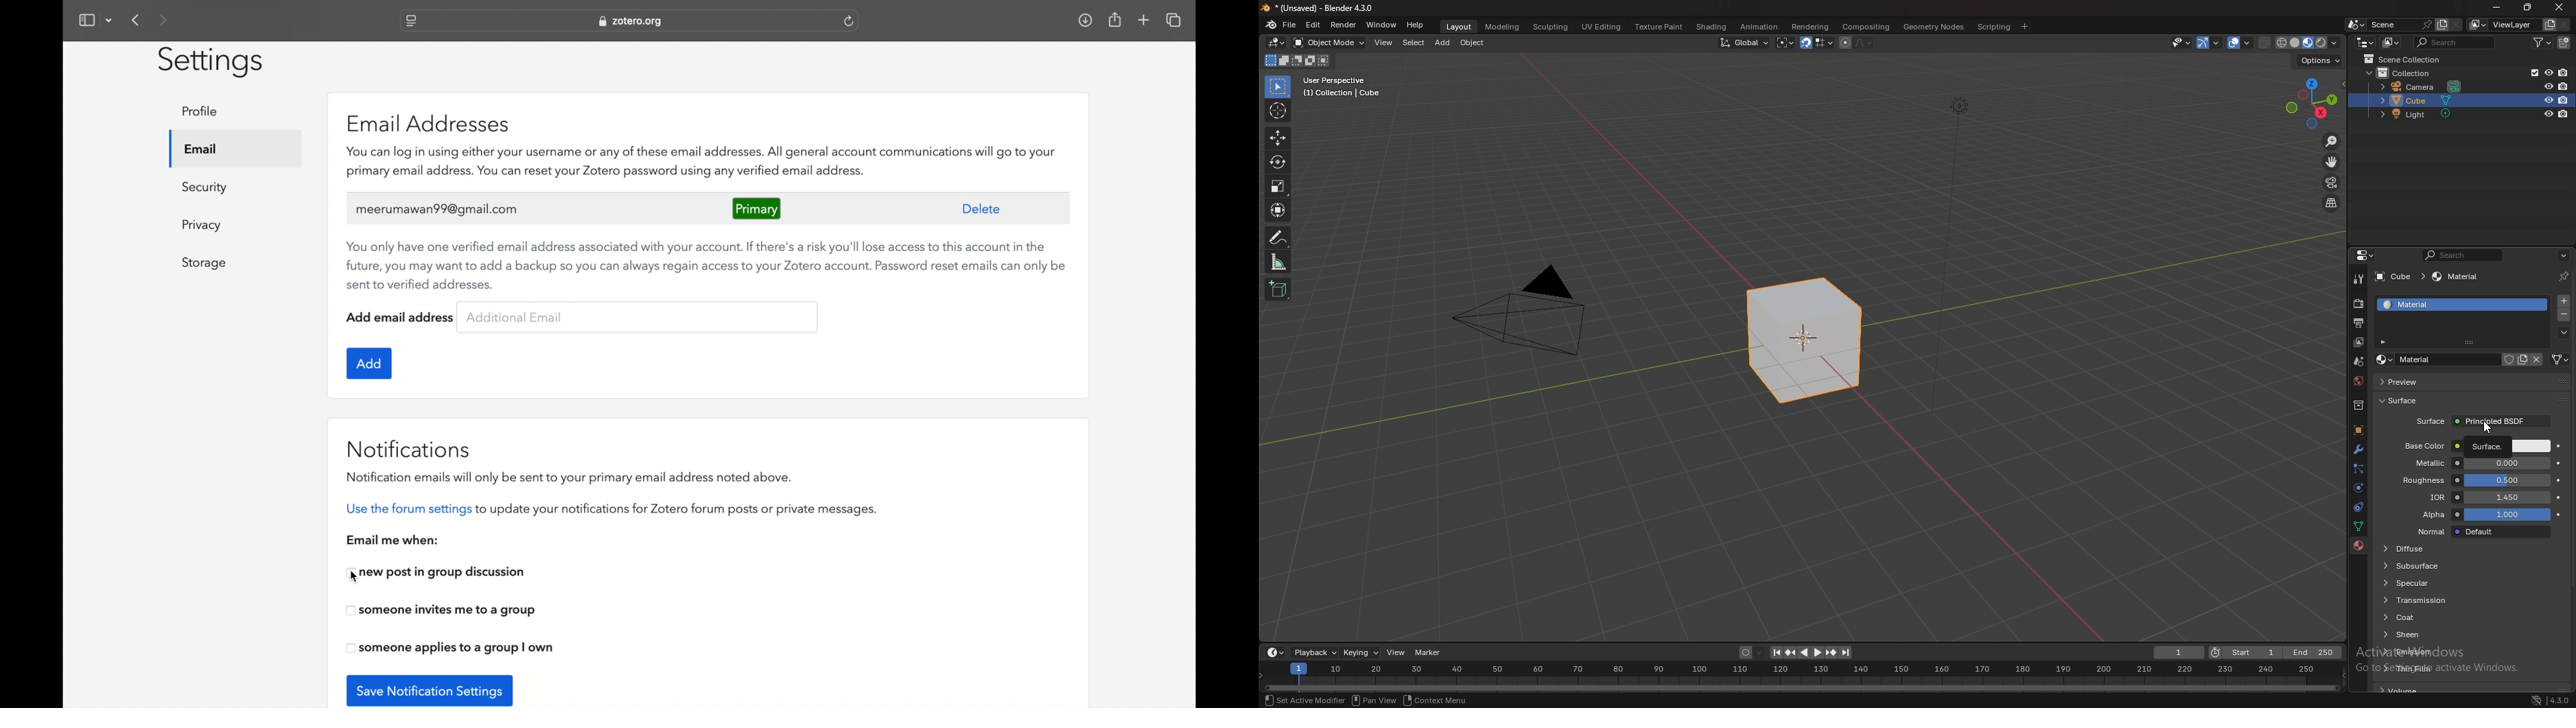  I want to click on compositing, so click(1865, 27).